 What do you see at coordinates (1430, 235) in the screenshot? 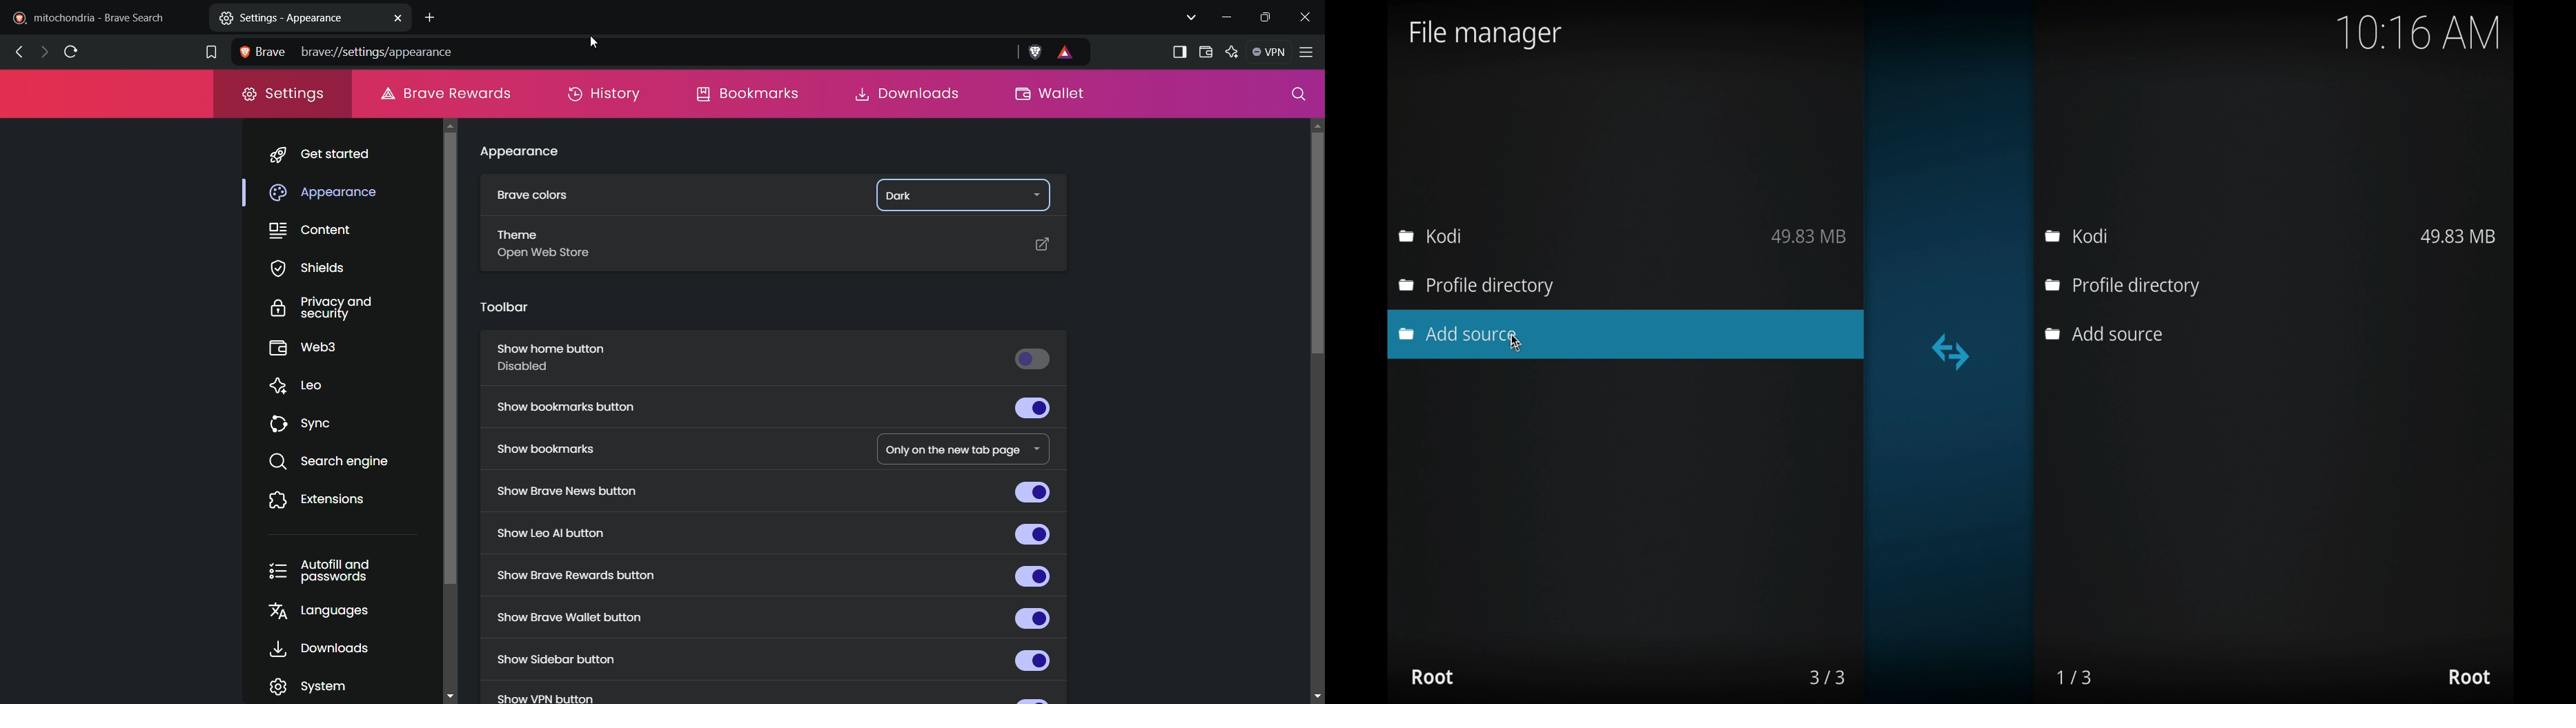
I see `kodi` at bounding box center [1430, 235].